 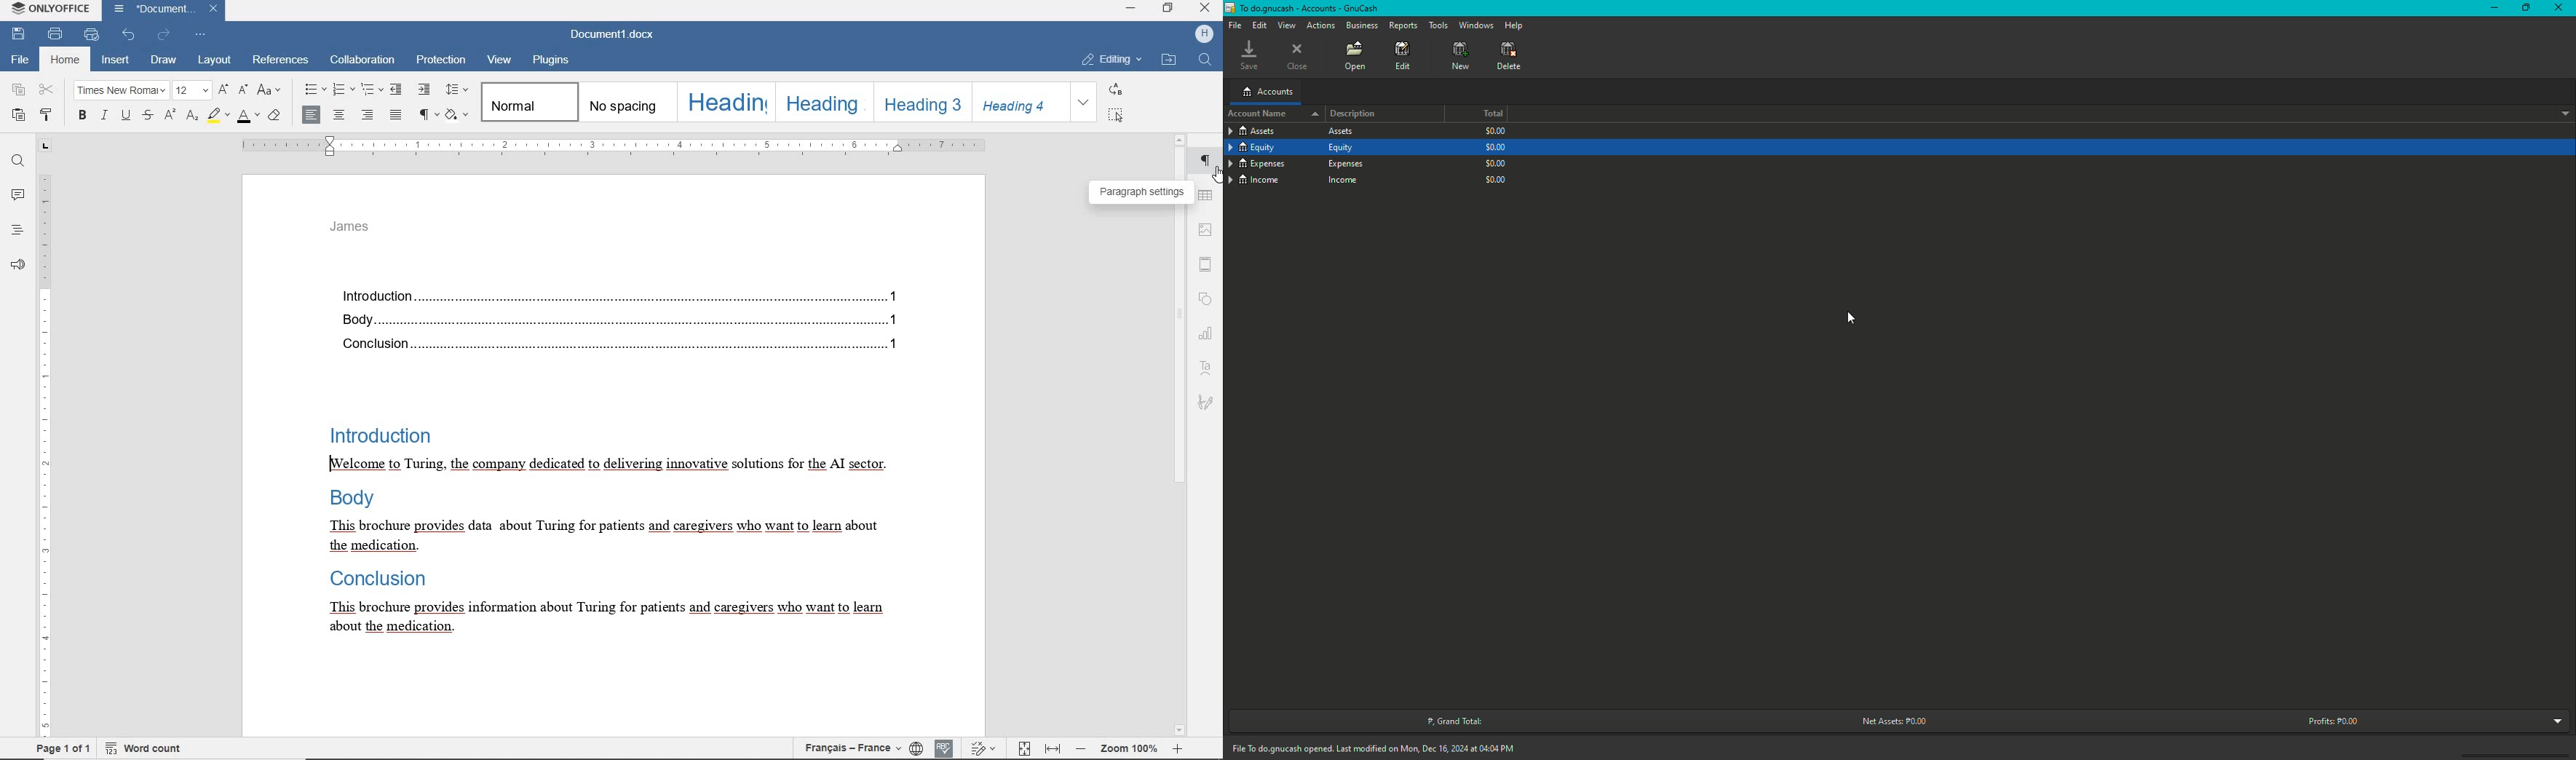 I want to click on zoom in, so click(x=1180, y=748).